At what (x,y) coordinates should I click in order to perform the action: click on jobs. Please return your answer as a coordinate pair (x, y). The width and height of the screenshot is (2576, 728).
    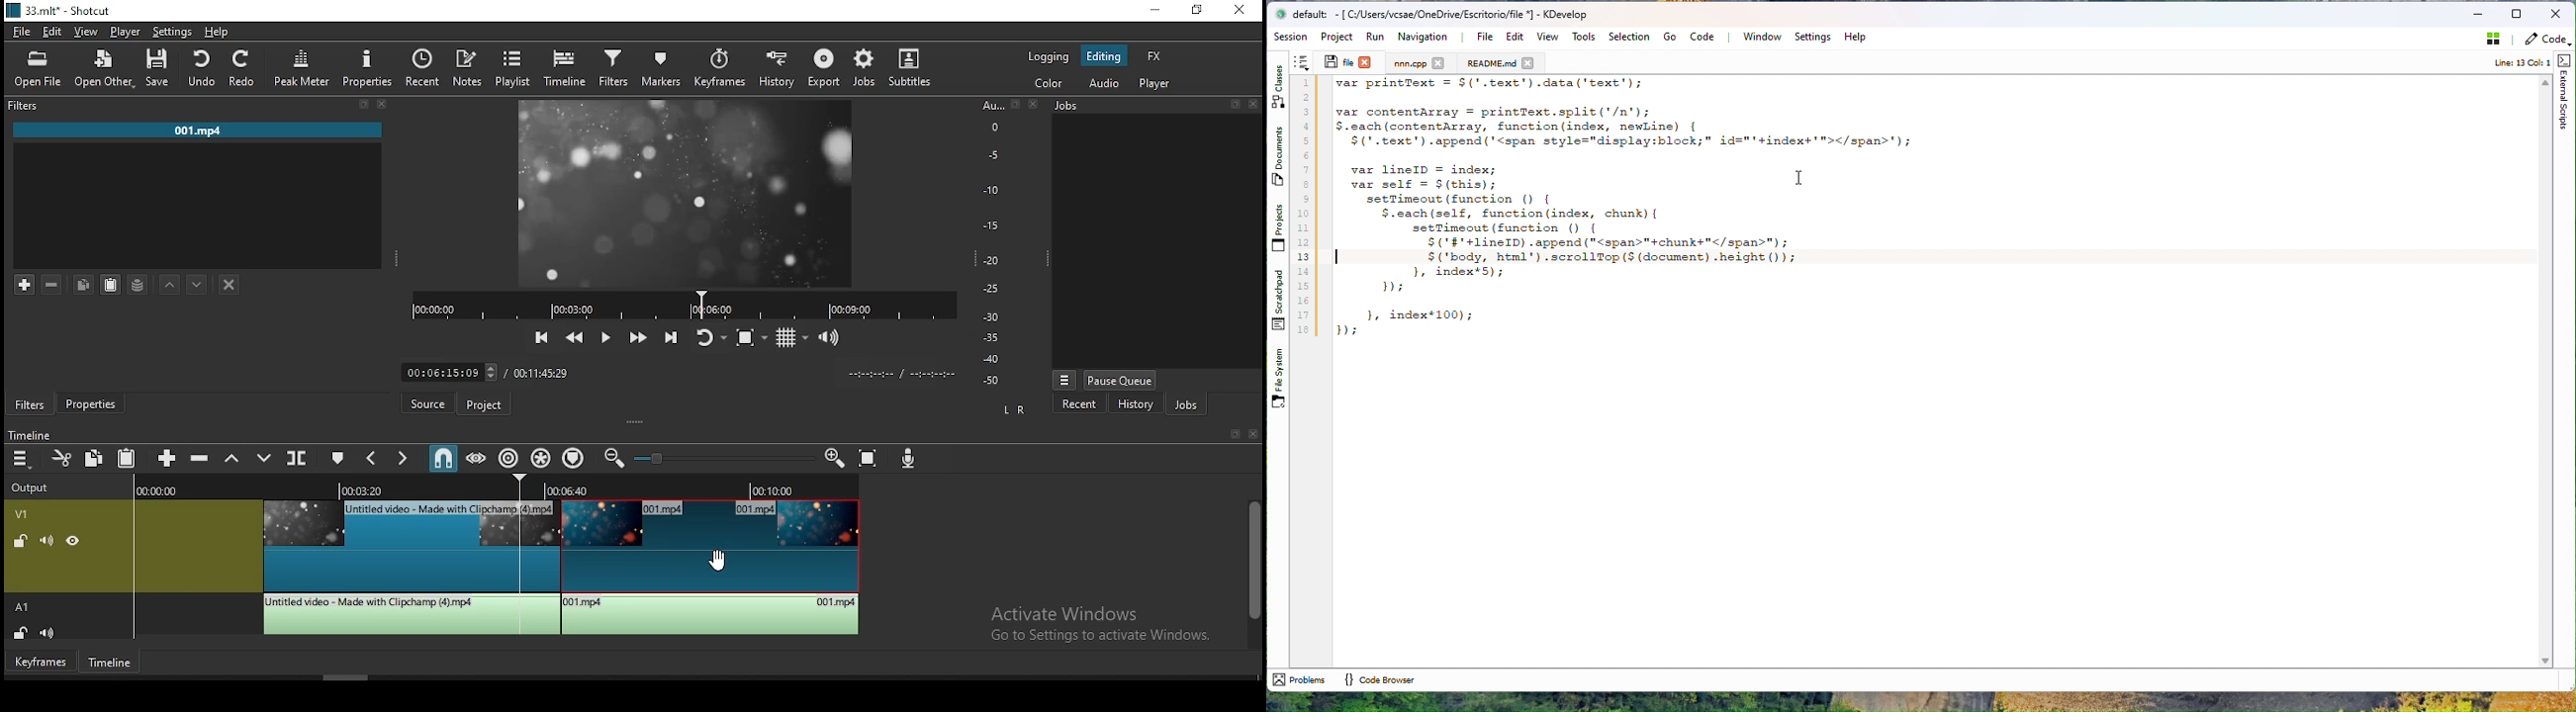
    Looking at the image, I should click on (1190, 407).